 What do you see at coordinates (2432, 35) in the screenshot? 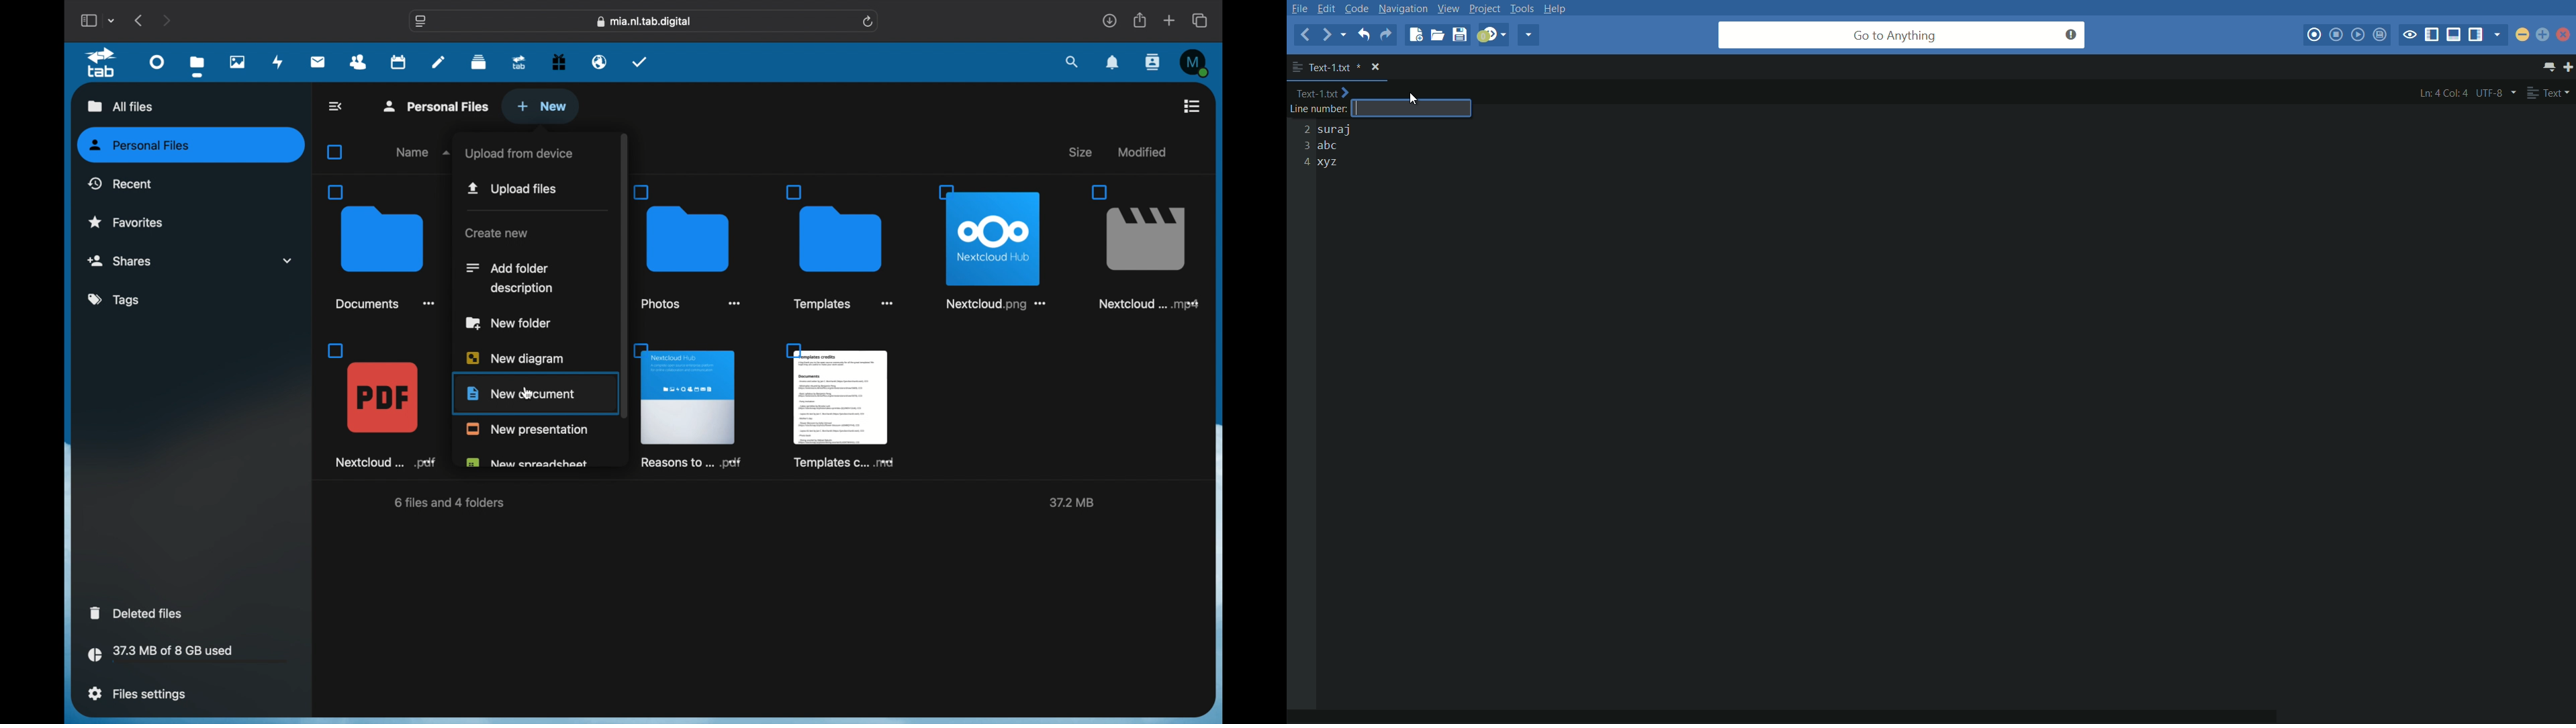
I see `show/hide left panel` at bounding box center [2432, 35].